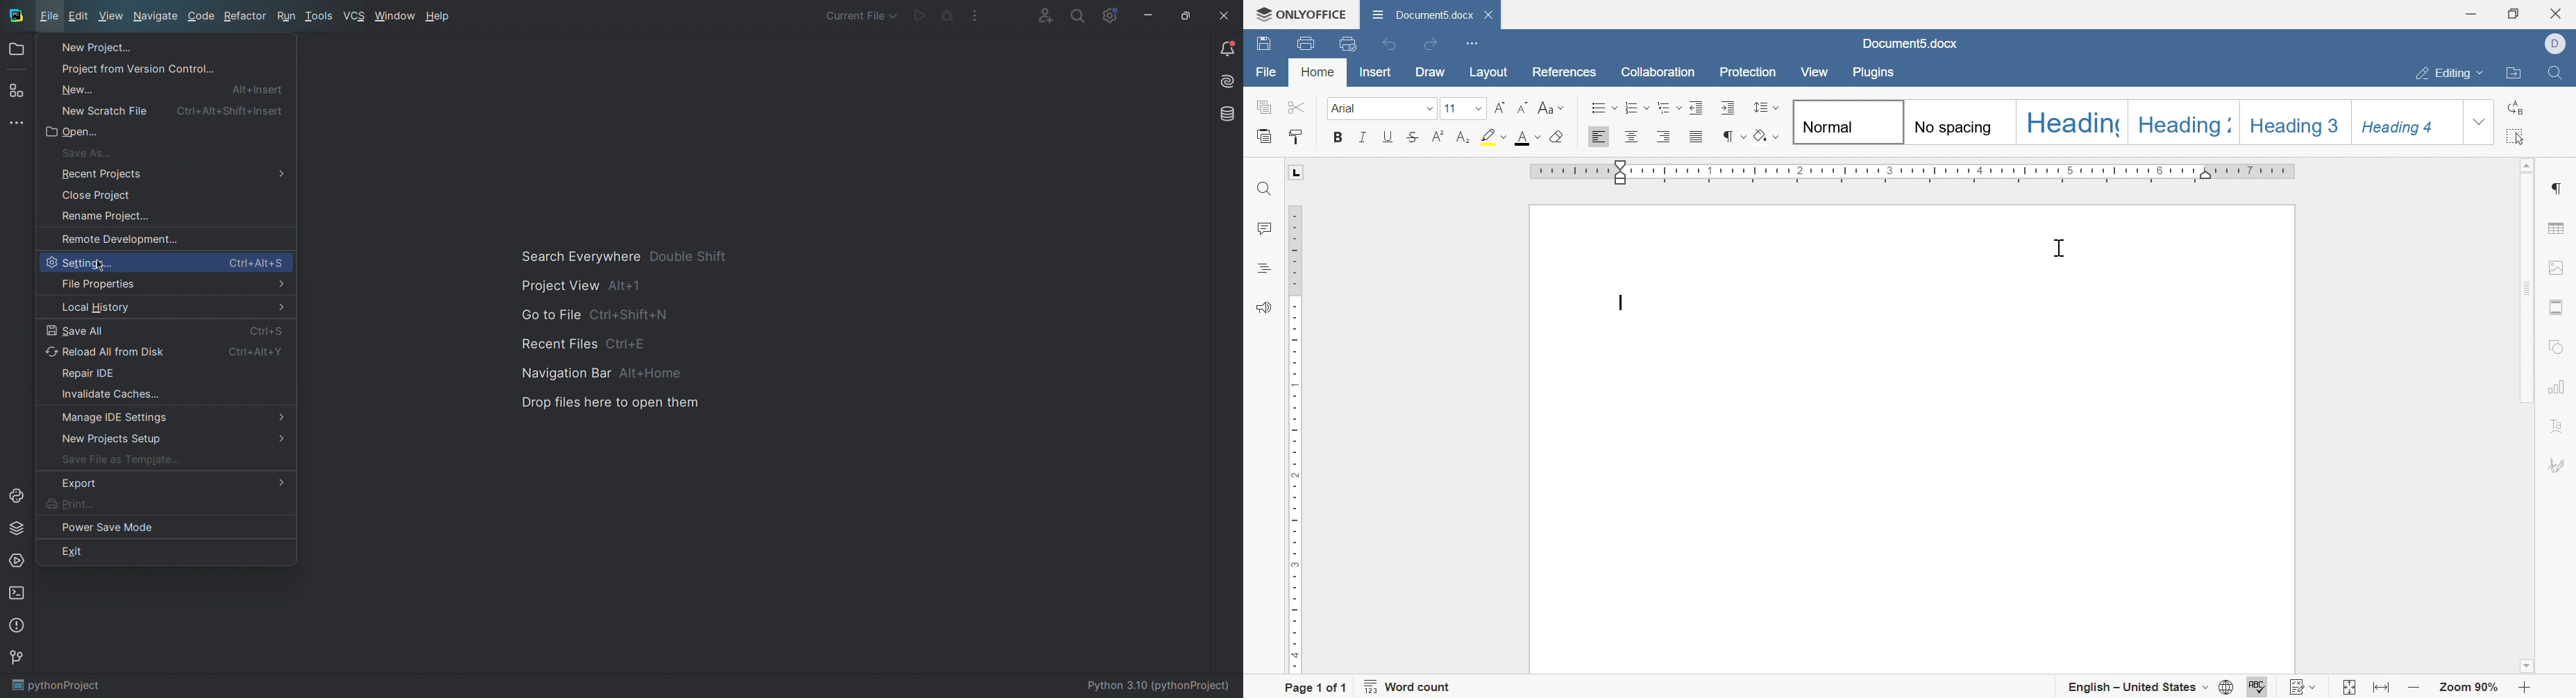  I want to click on image settings, so click(2557, 269).